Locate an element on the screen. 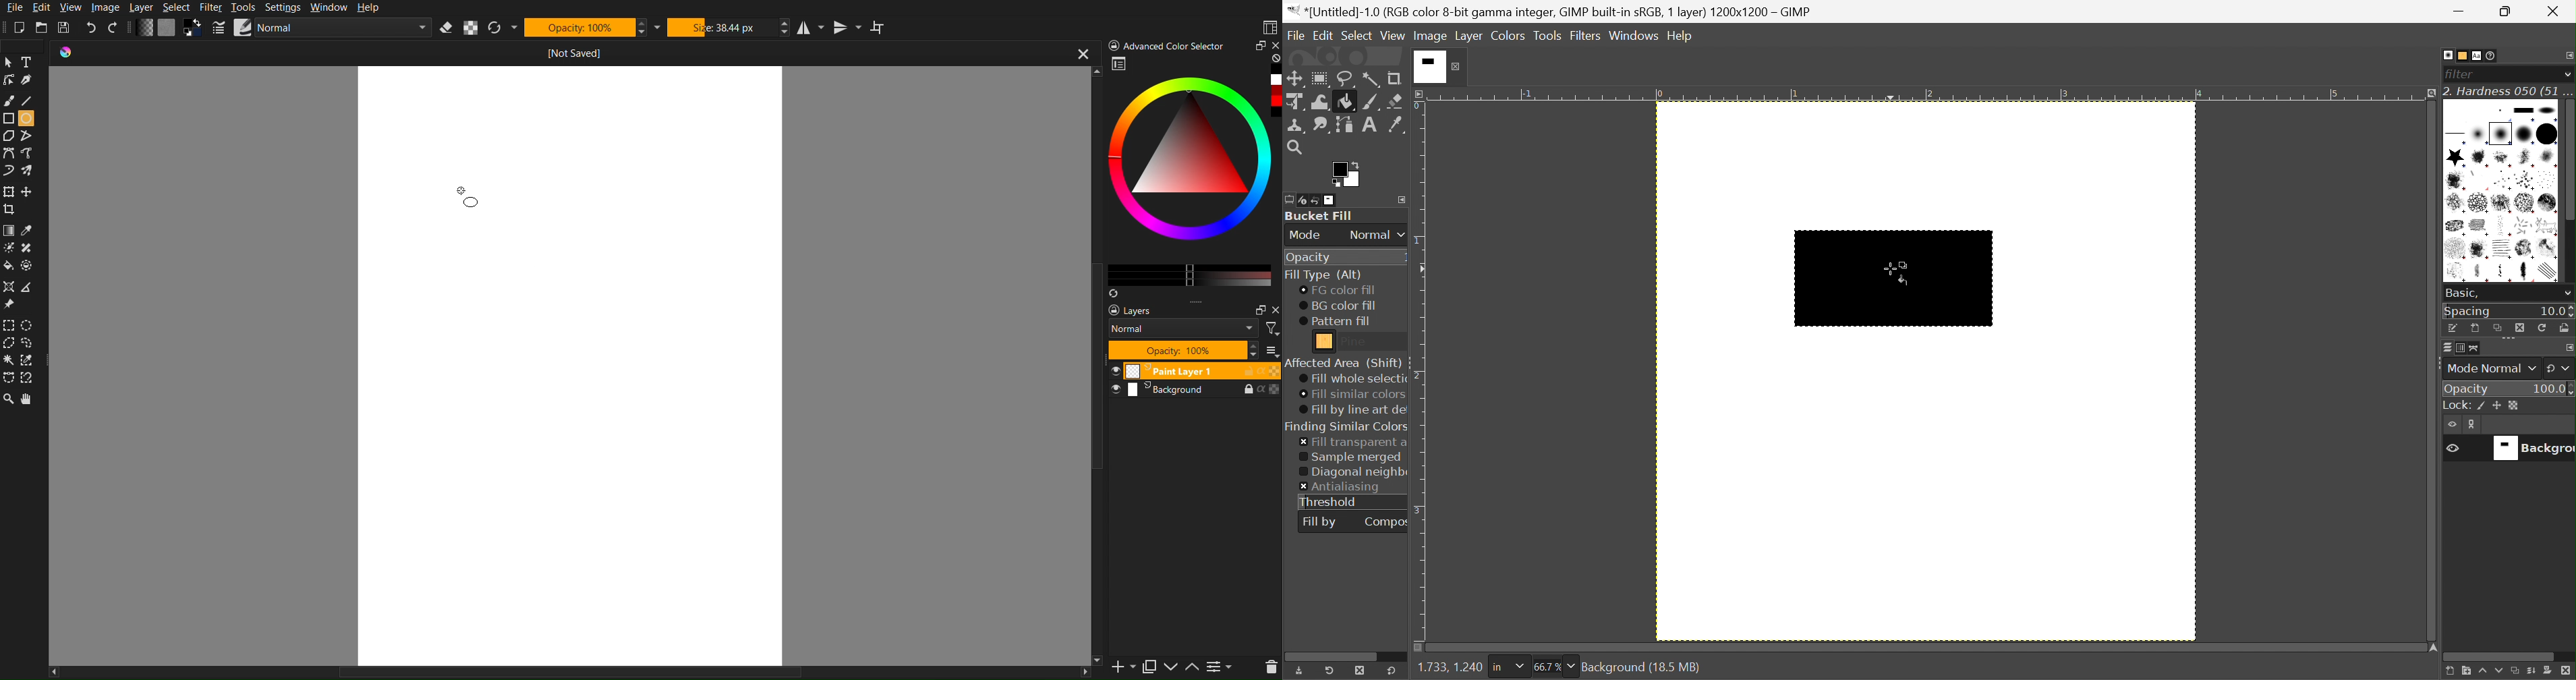 The image size is (2576, 700). View is located at coordinates (72, 8).